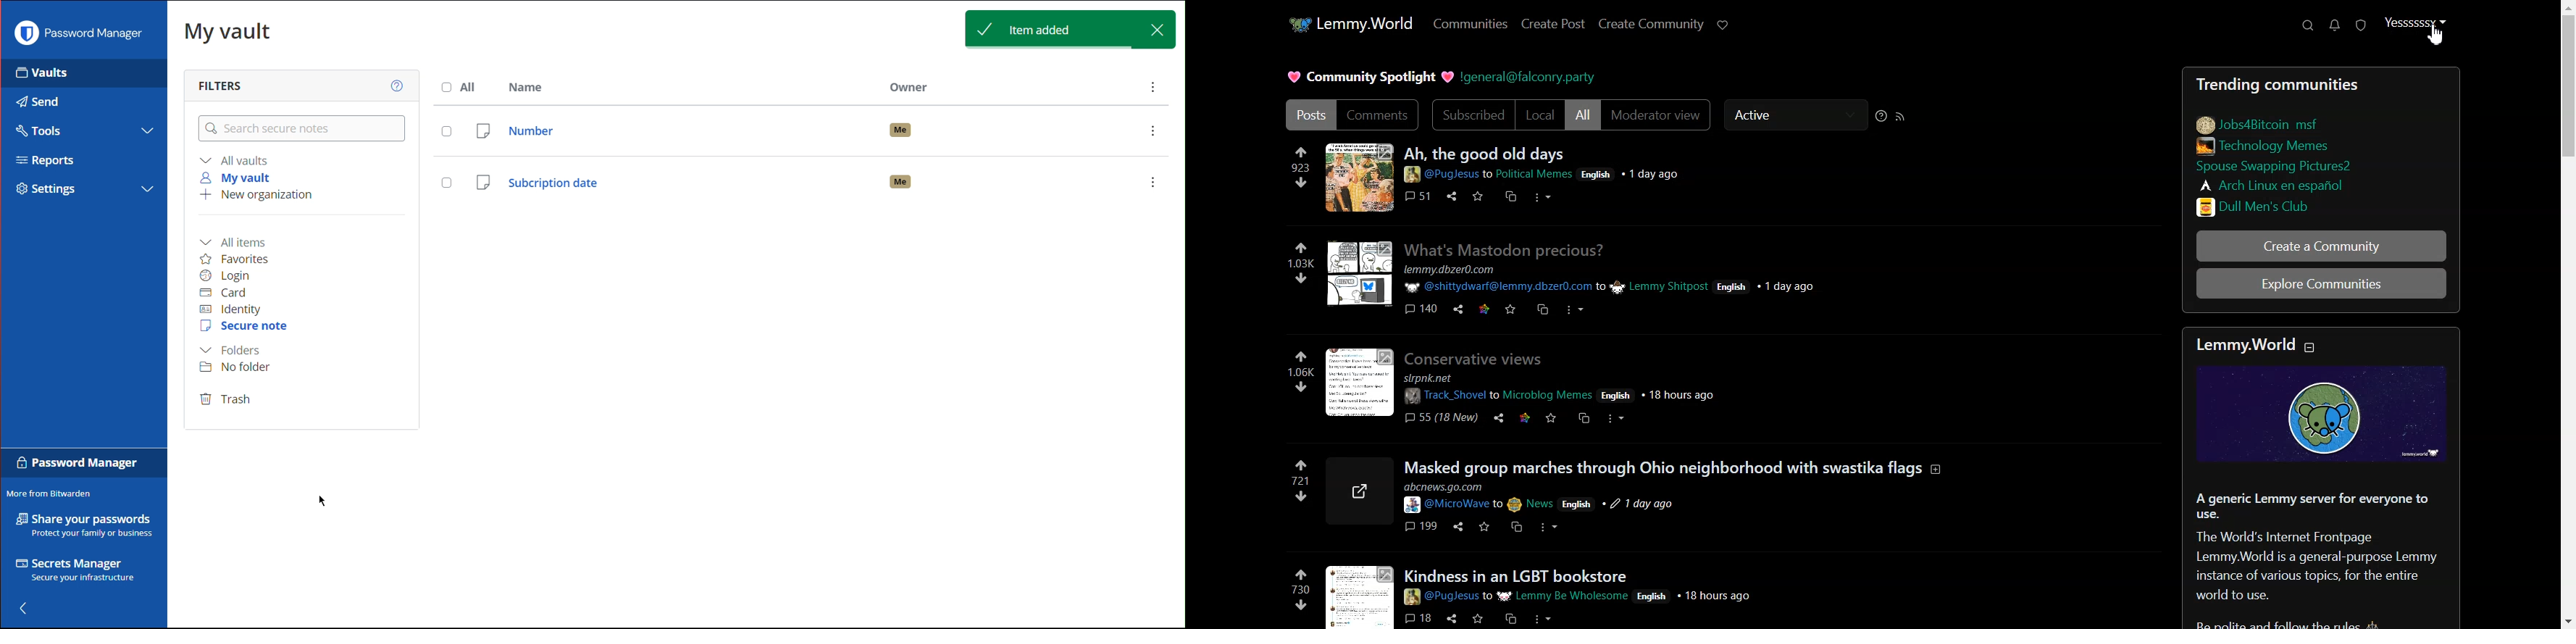  I want to click on , so click(1450, 195).